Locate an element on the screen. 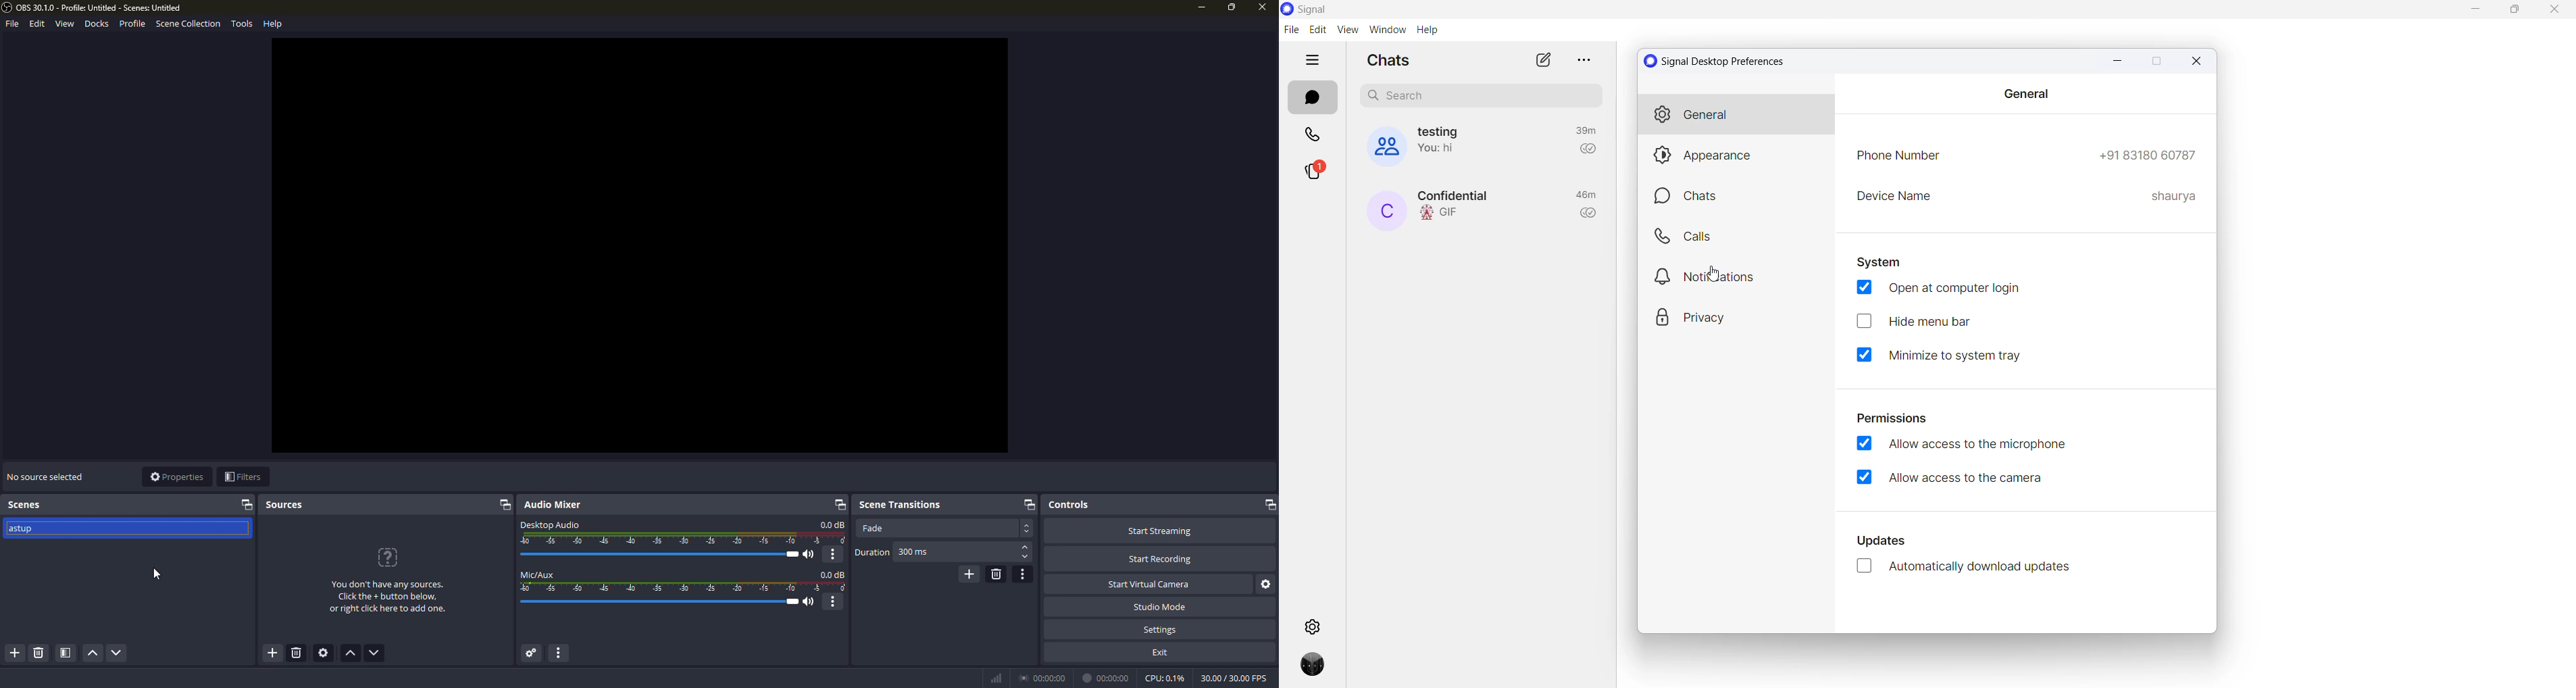  stories is located at coordinates (1312, 175).